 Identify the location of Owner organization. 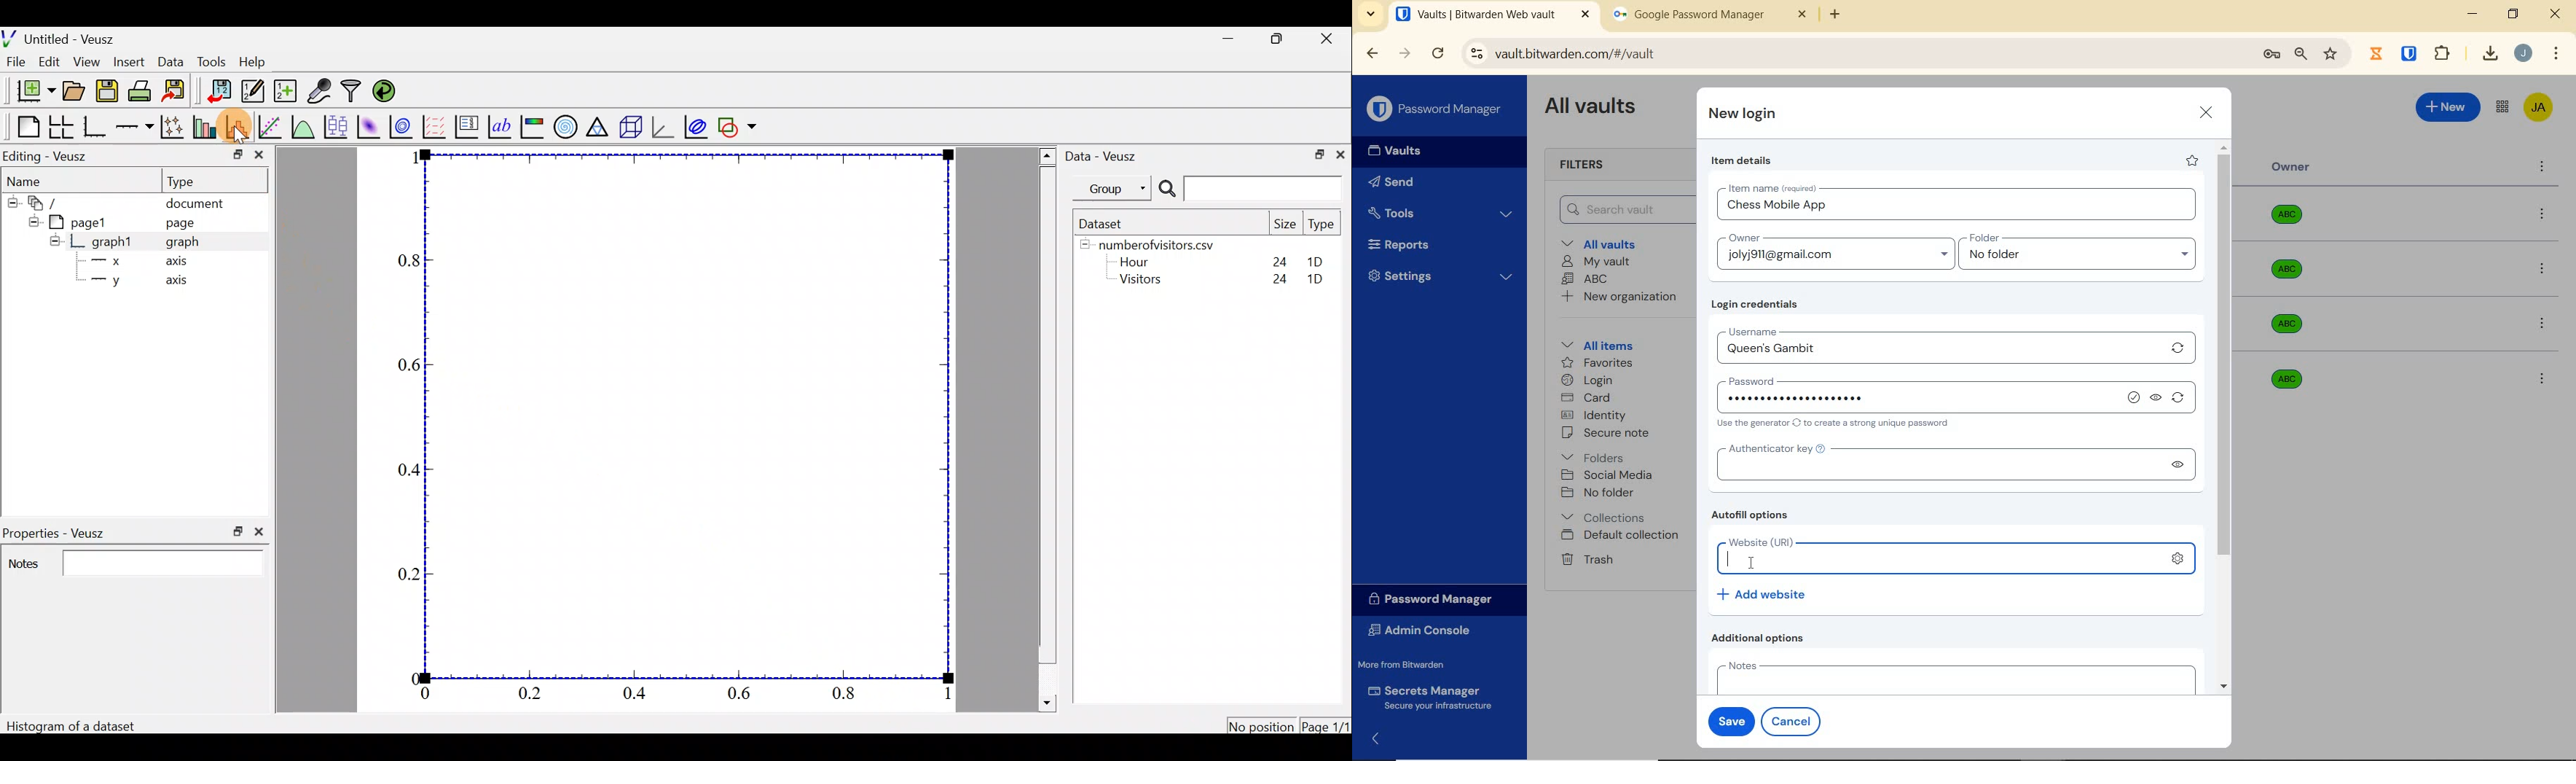
(2292, 220).